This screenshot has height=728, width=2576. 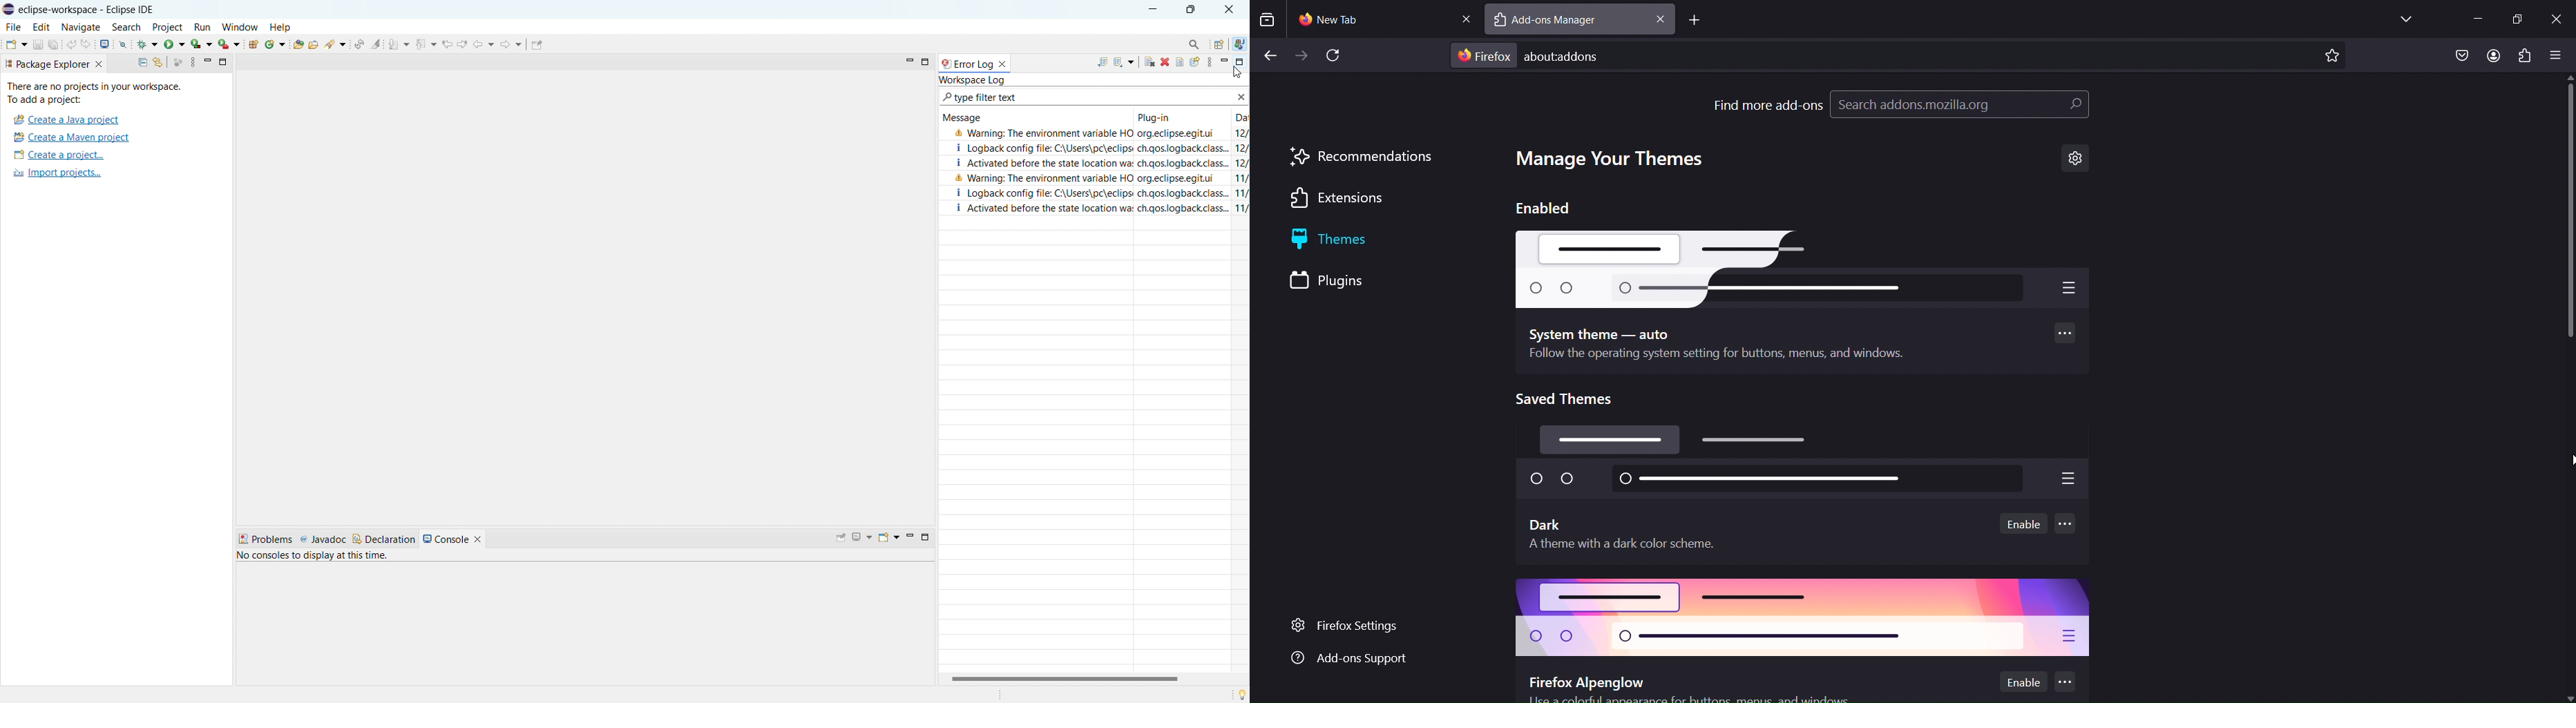 What do you see at coordinates (1694, 21) in the screenshot?
I see `new tab` at bounding box center [1694, 21].